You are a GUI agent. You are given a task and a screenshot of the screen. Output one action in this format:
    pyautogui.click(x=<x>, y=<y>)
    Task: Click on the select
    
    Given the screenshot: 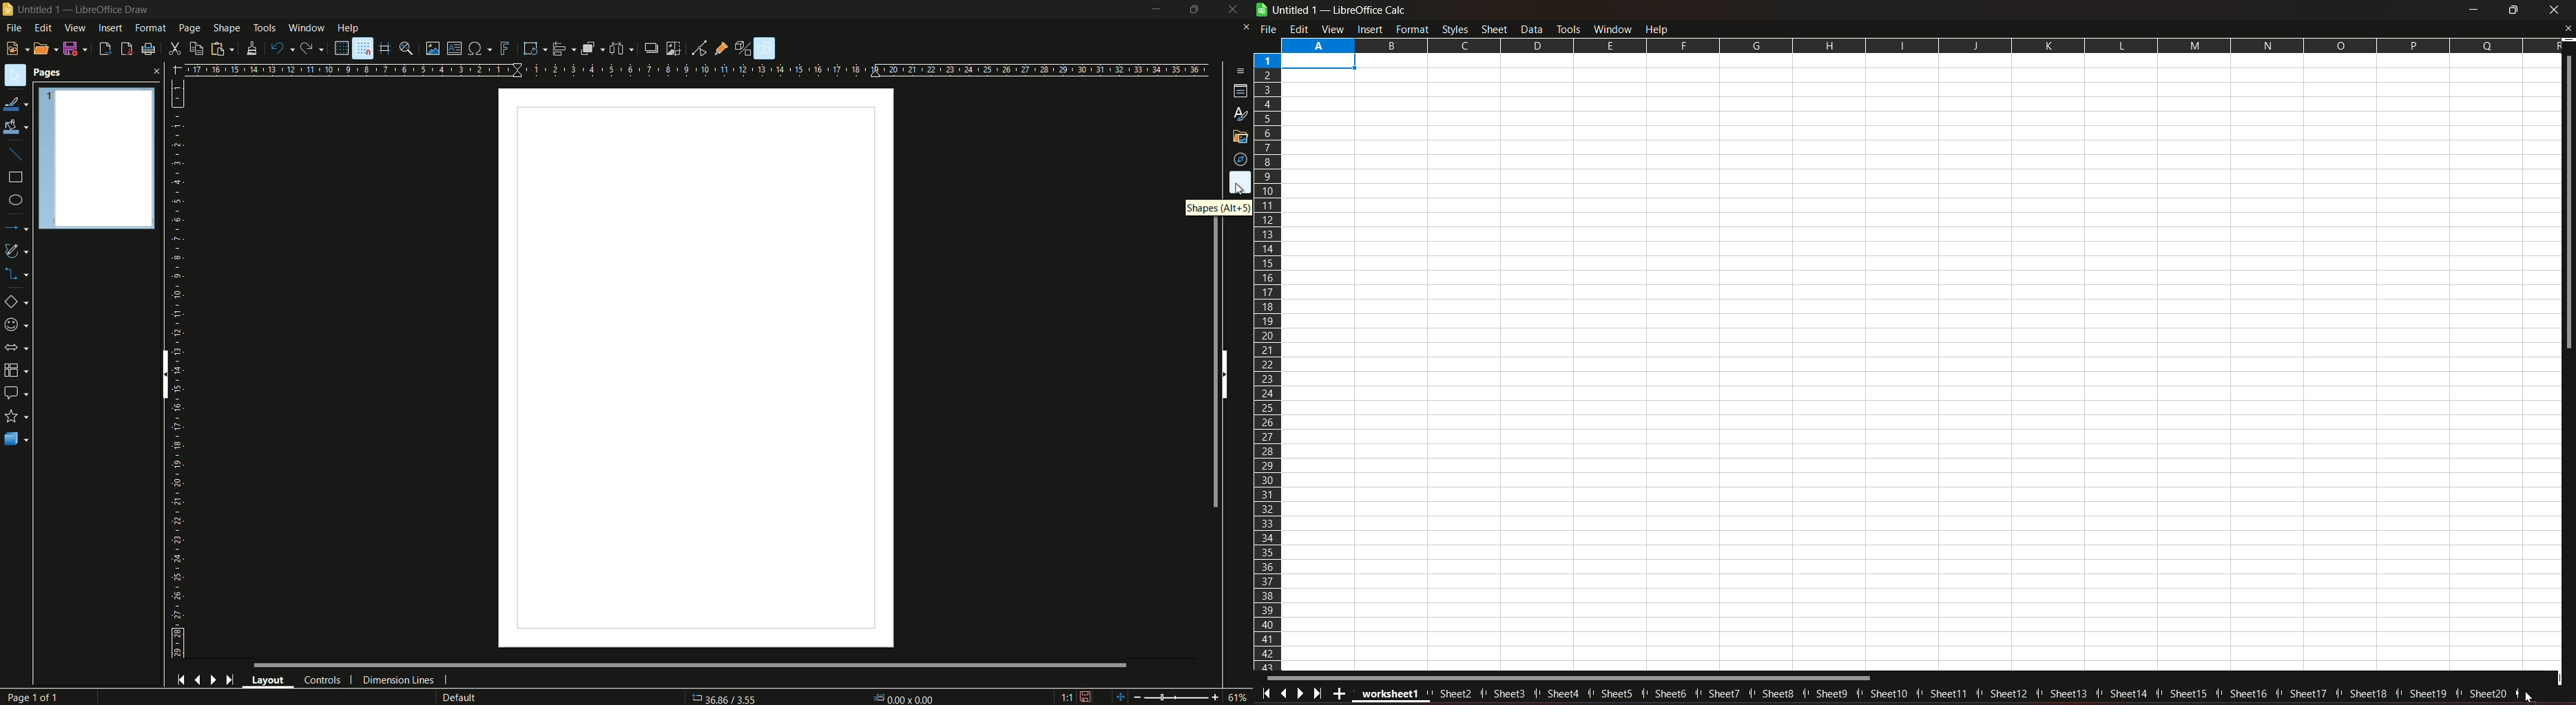 What is the action you would take?
    pyautogui.click(x=14, y=75)
    